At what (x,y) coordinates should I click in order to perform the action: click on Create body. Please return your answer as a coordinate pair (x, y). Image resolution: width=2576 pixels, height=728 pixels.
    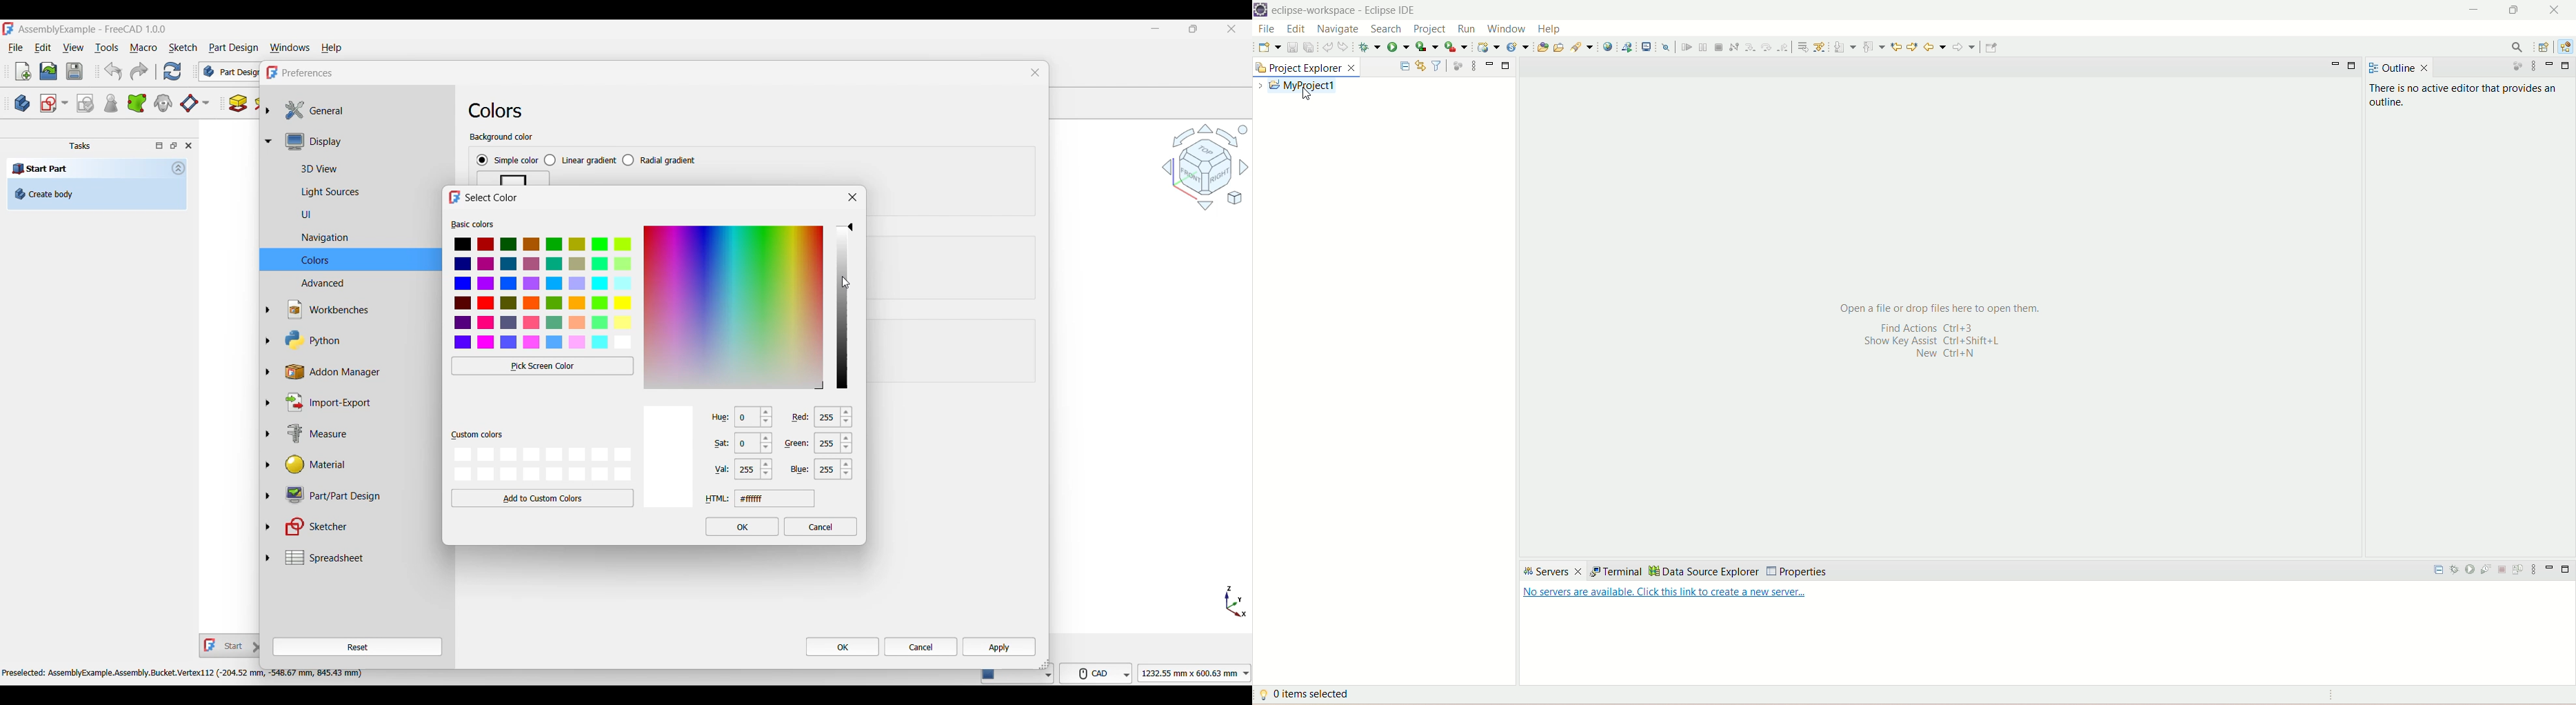
    Looking at the image, I should click on (22, 103).